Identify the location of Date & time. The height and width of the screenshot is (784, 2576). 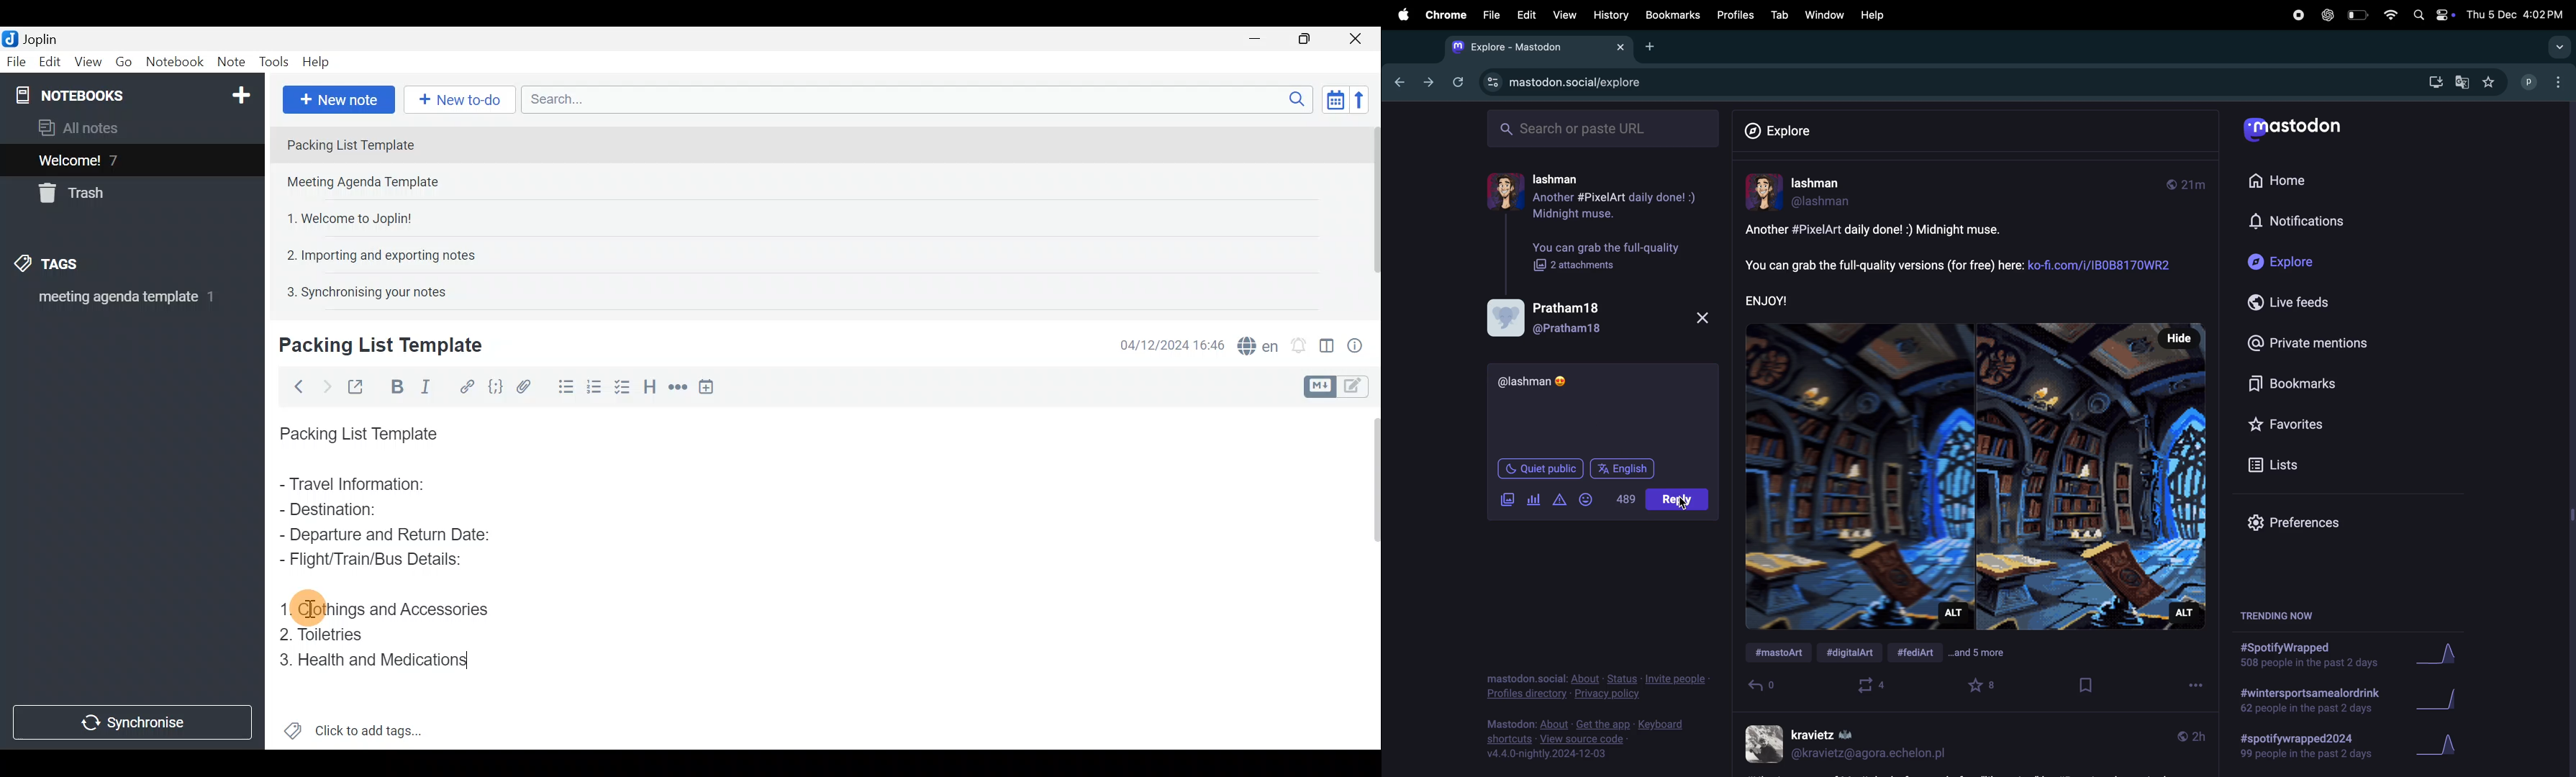
(1172, 344).